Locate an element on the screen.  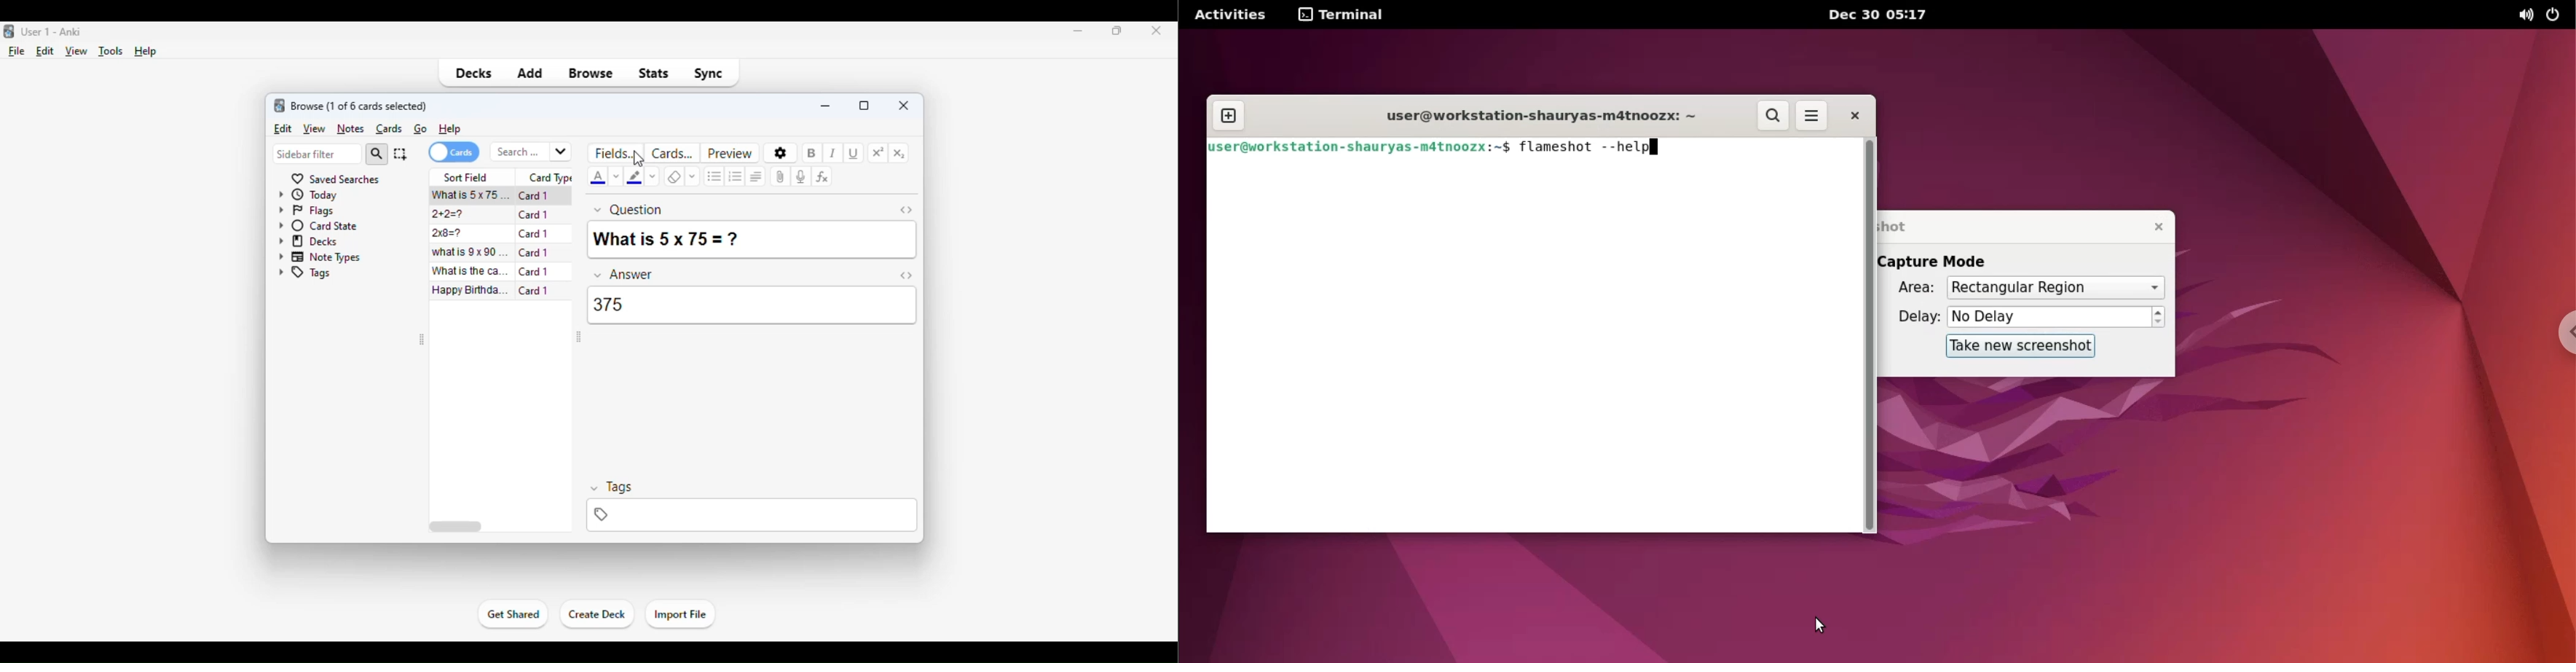
tags is located at coordinates (612, 487).